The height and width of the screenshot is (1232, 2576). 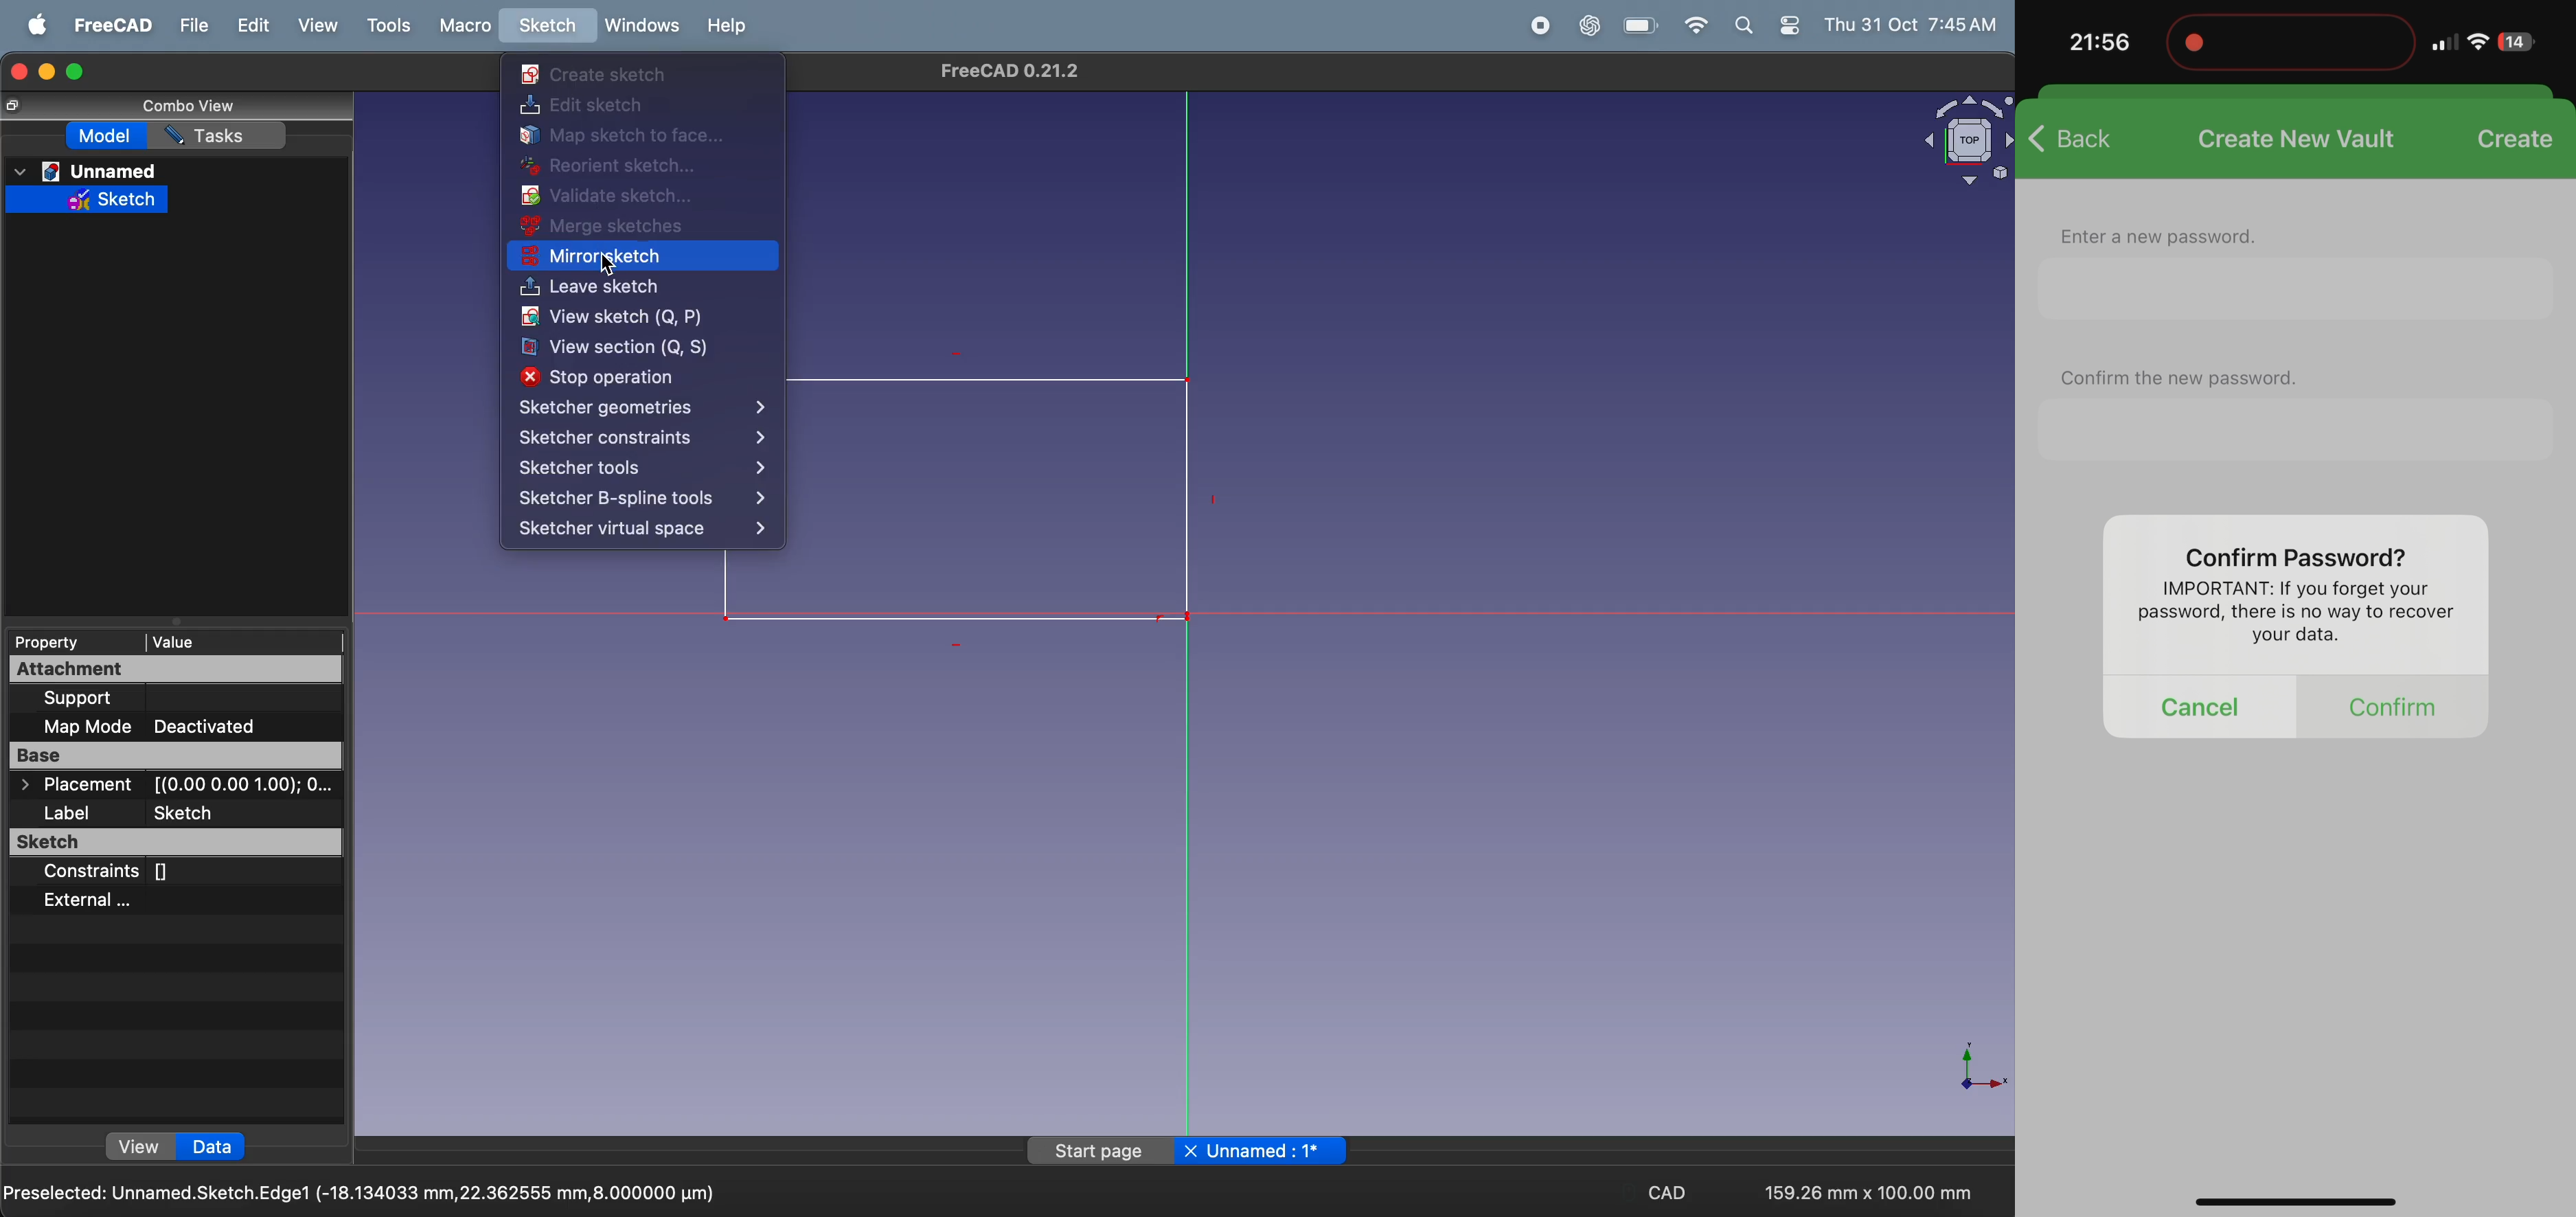 What do you see at coordinates (385, 28) in the screenshot?
I see `tools` at bounding box center [385, 28].